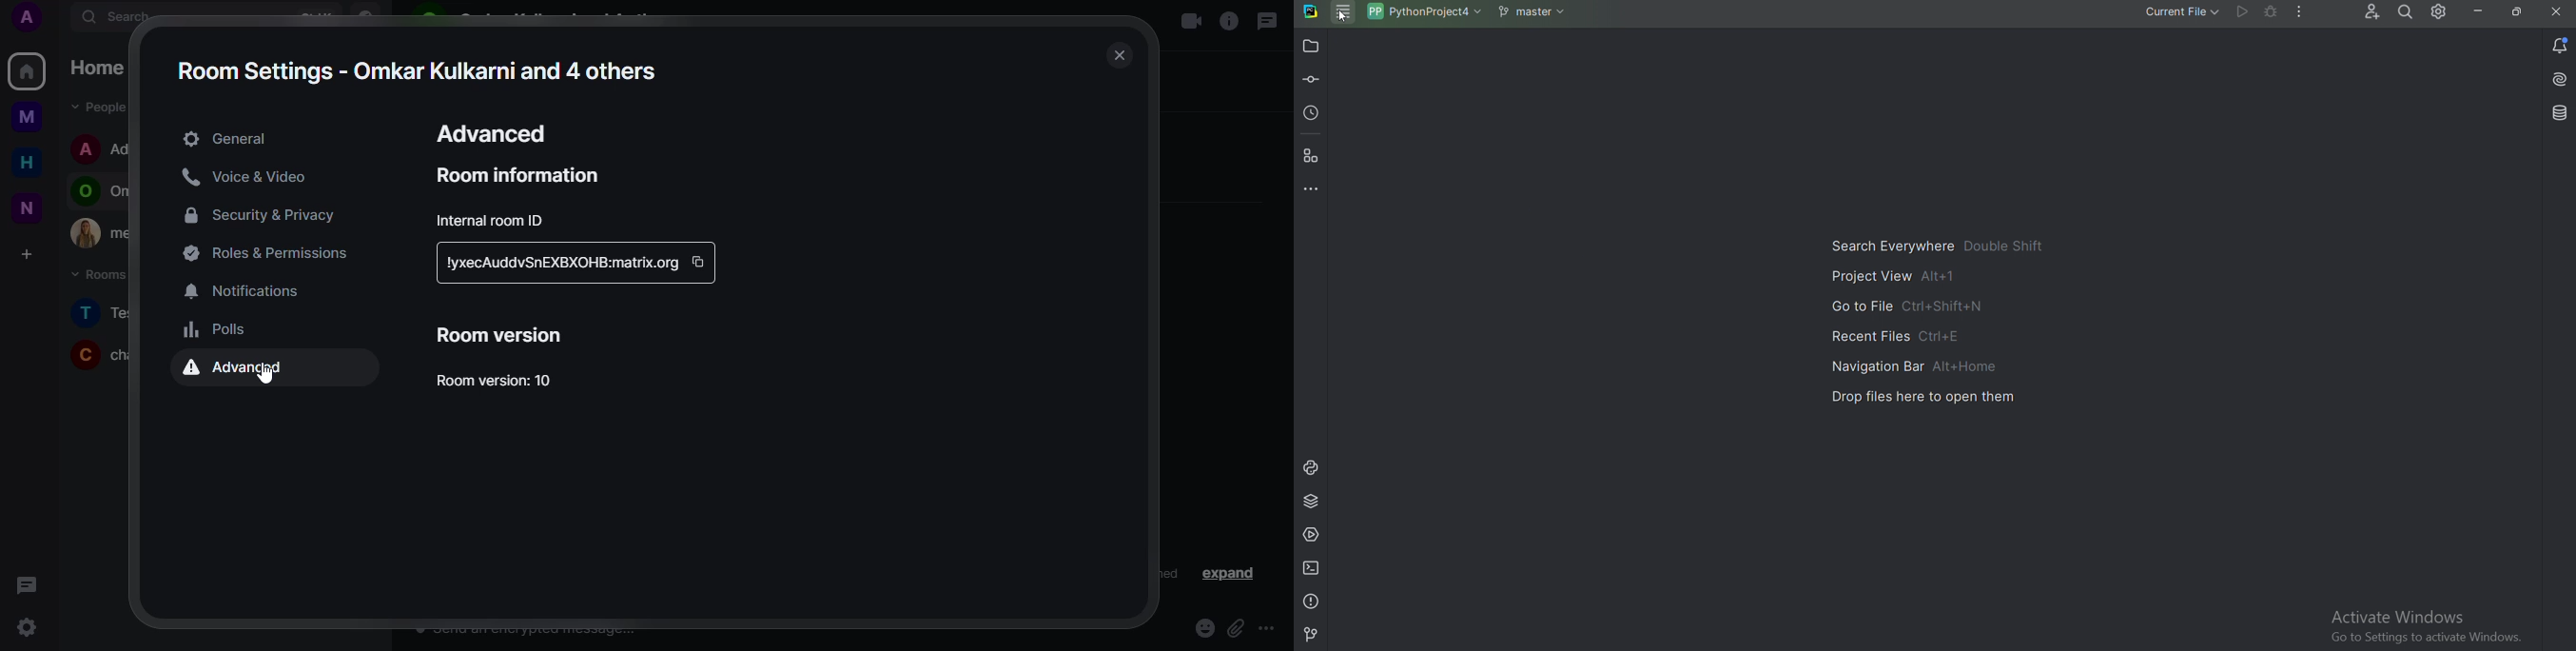 The image size is (2576, 672). What do you see at coordinates (524, 175) in the screenshot?
I see `room information` at bounding box center [524, 175].